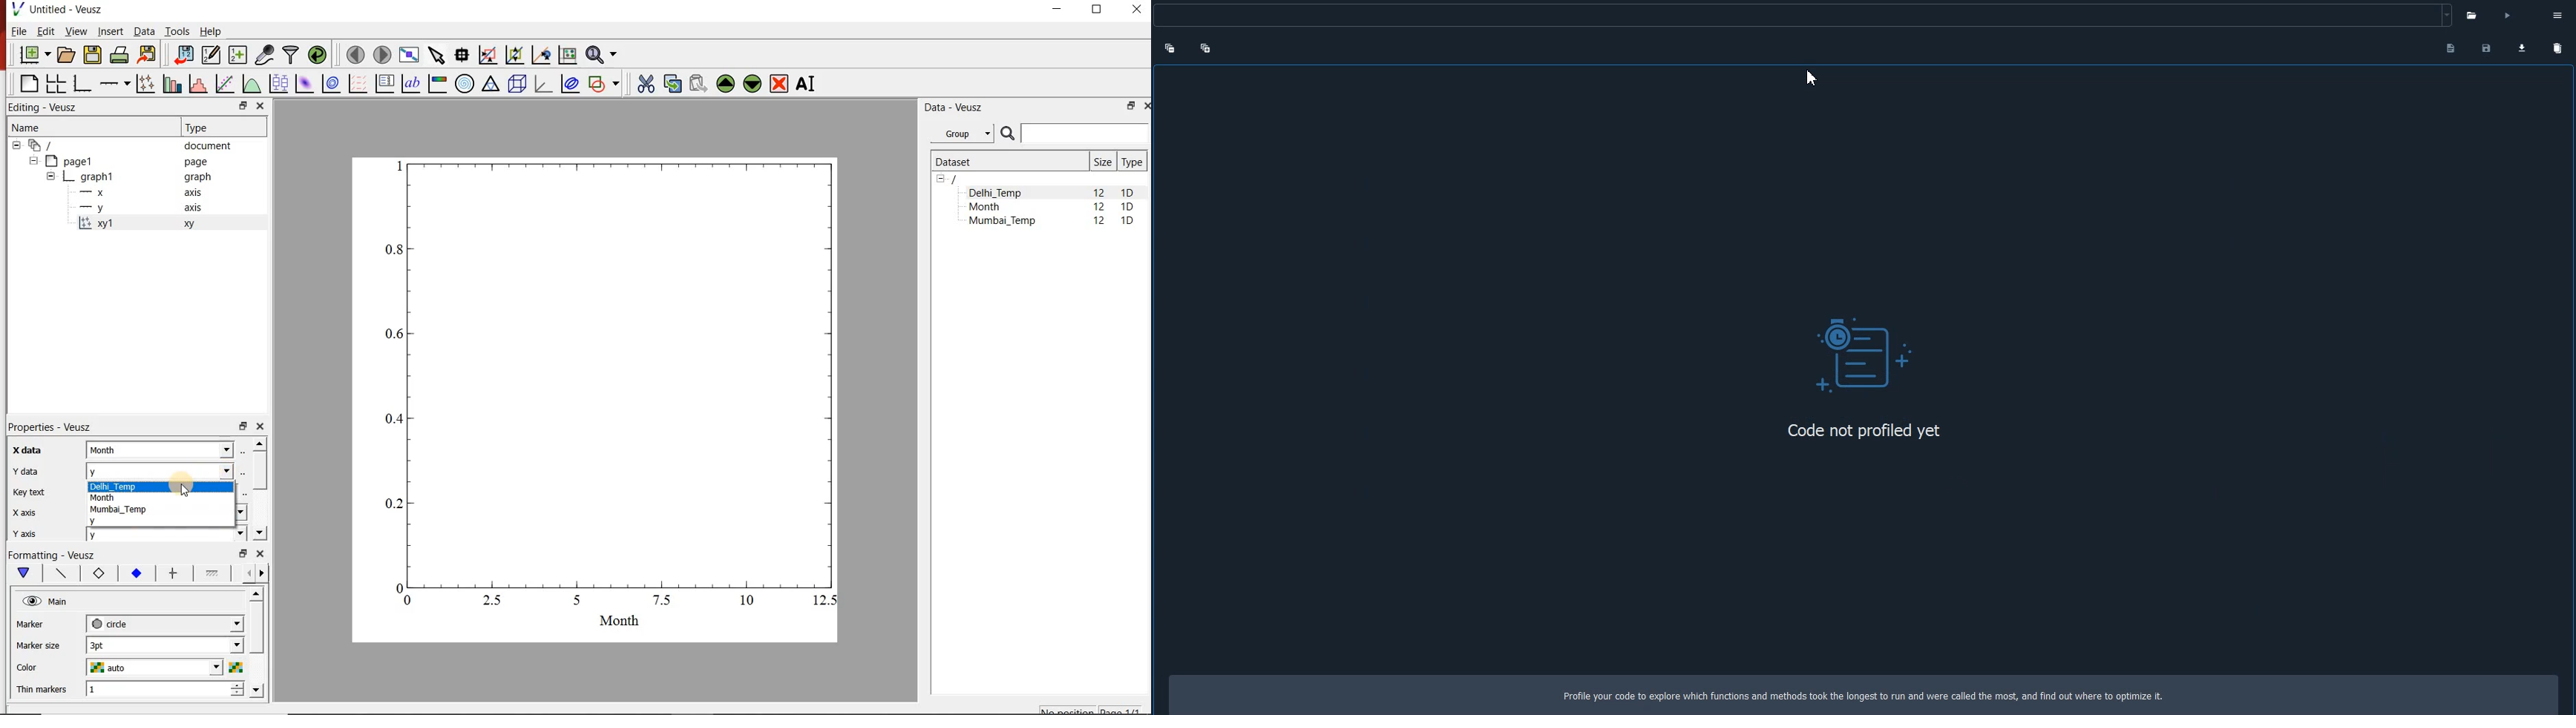 The image size is (2576, 728). What do you see at coordinates (259, 107) in the screenshot?
I see `close` at bounding box center [259, 107].